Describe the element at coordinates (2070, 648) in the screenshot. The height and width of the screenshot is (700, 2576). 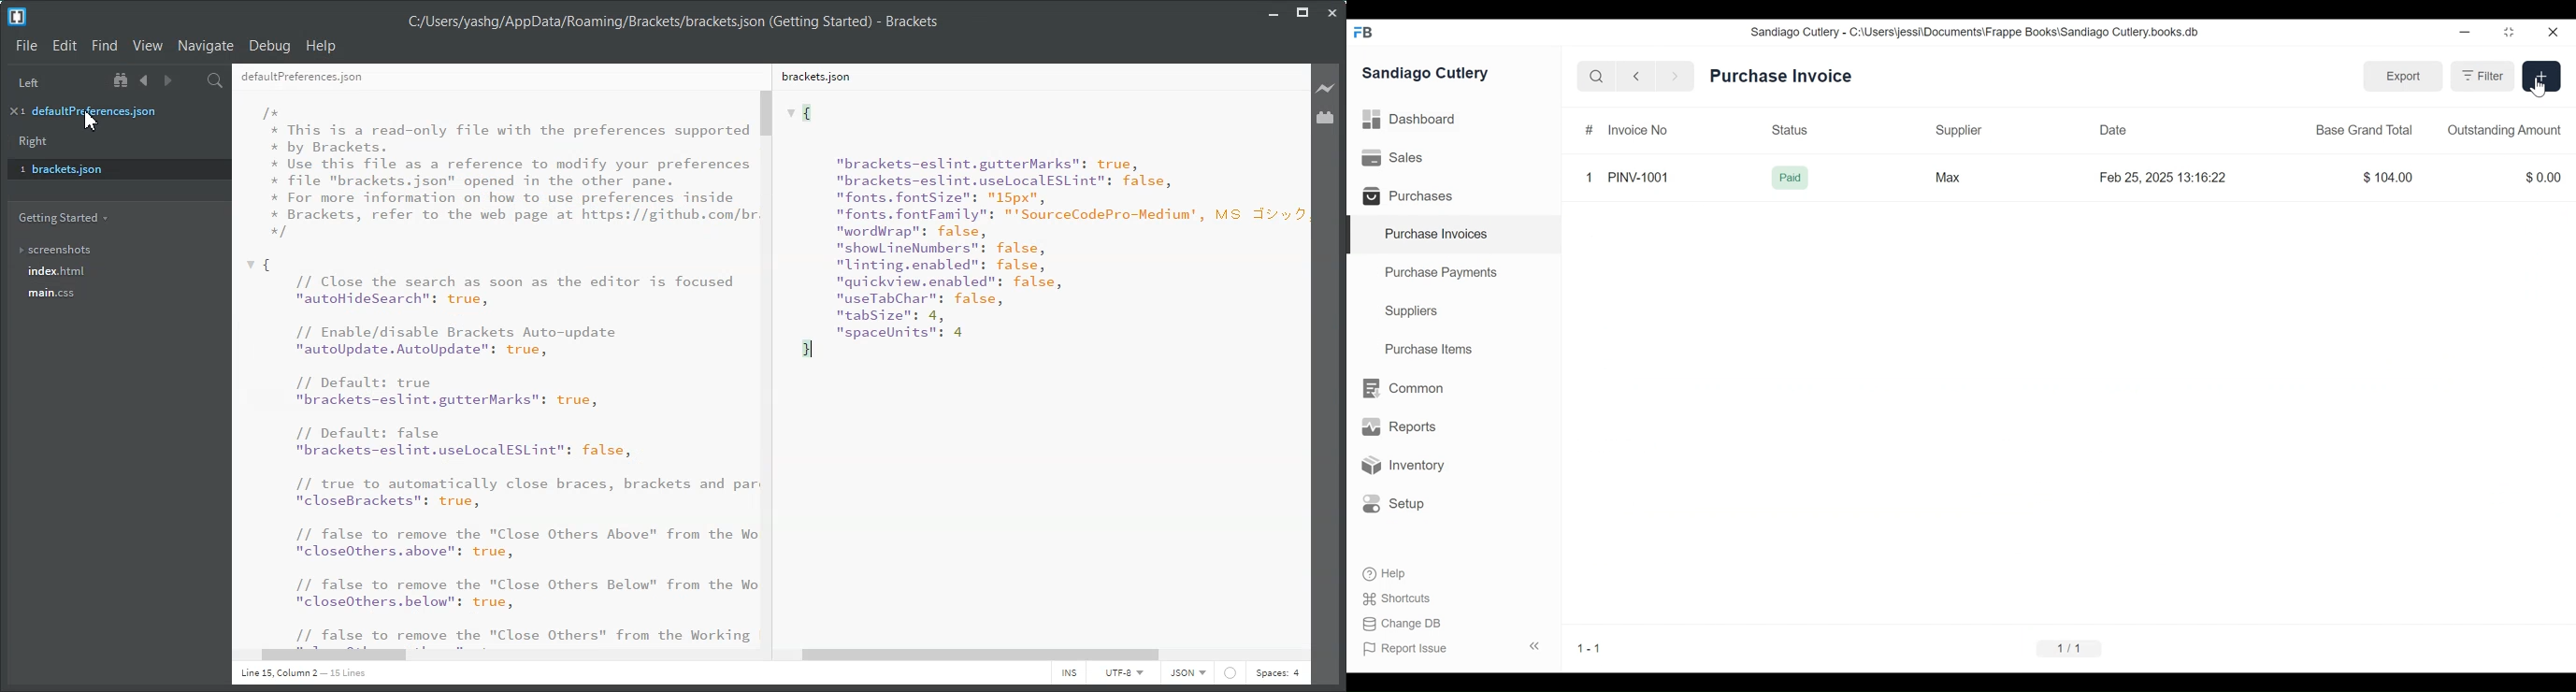
I see `1/1` at that location.